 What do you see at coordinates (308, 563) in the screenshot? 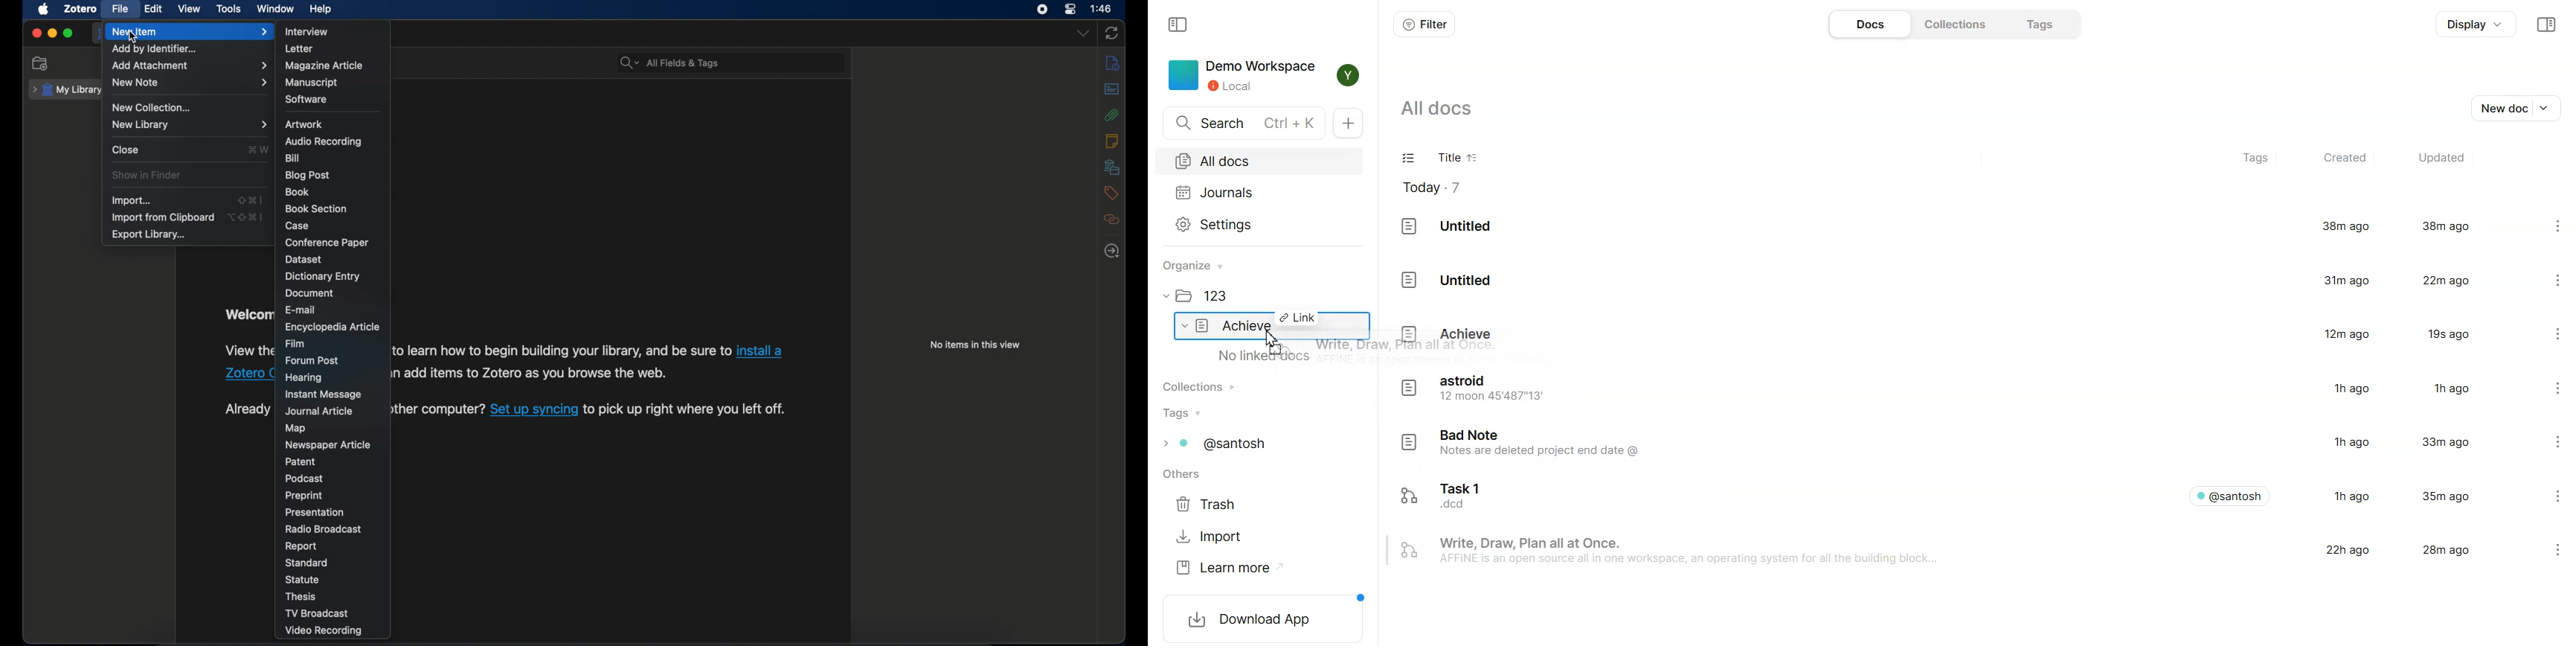
I see `standard` at bounding box center [308, 563].